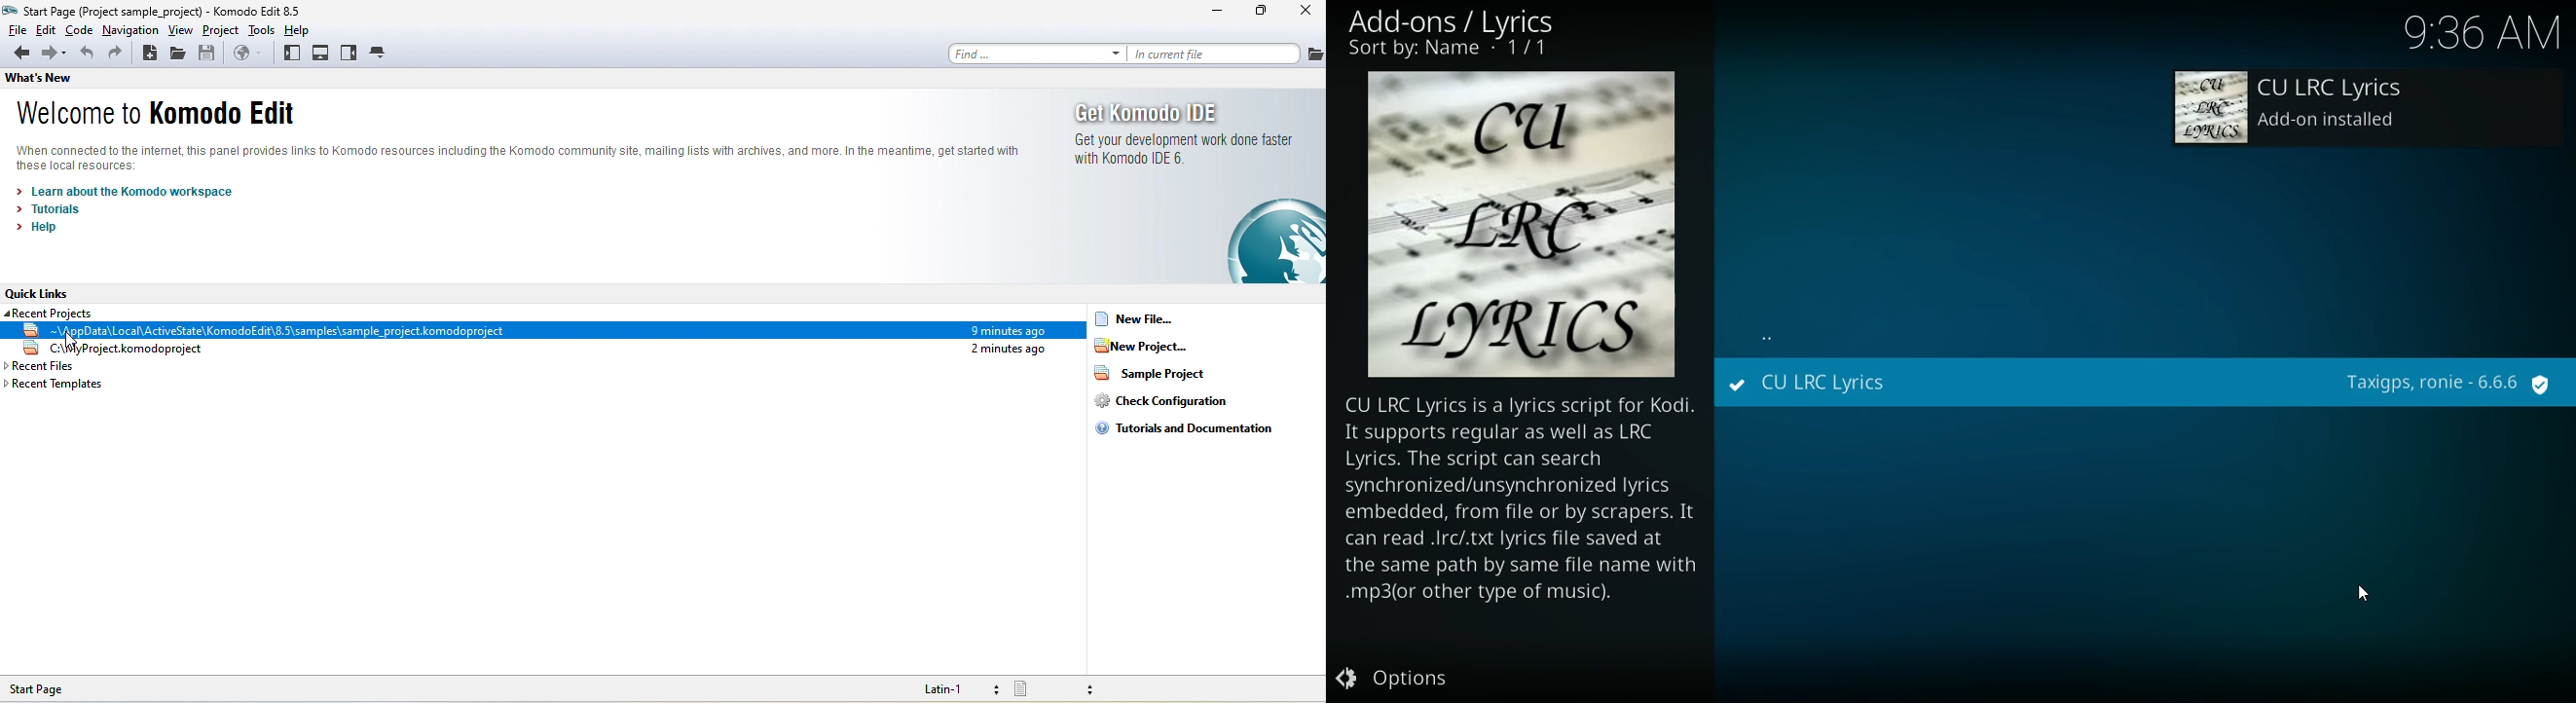  I want to click on CU LRC Lyrics , so click(1894, 386).